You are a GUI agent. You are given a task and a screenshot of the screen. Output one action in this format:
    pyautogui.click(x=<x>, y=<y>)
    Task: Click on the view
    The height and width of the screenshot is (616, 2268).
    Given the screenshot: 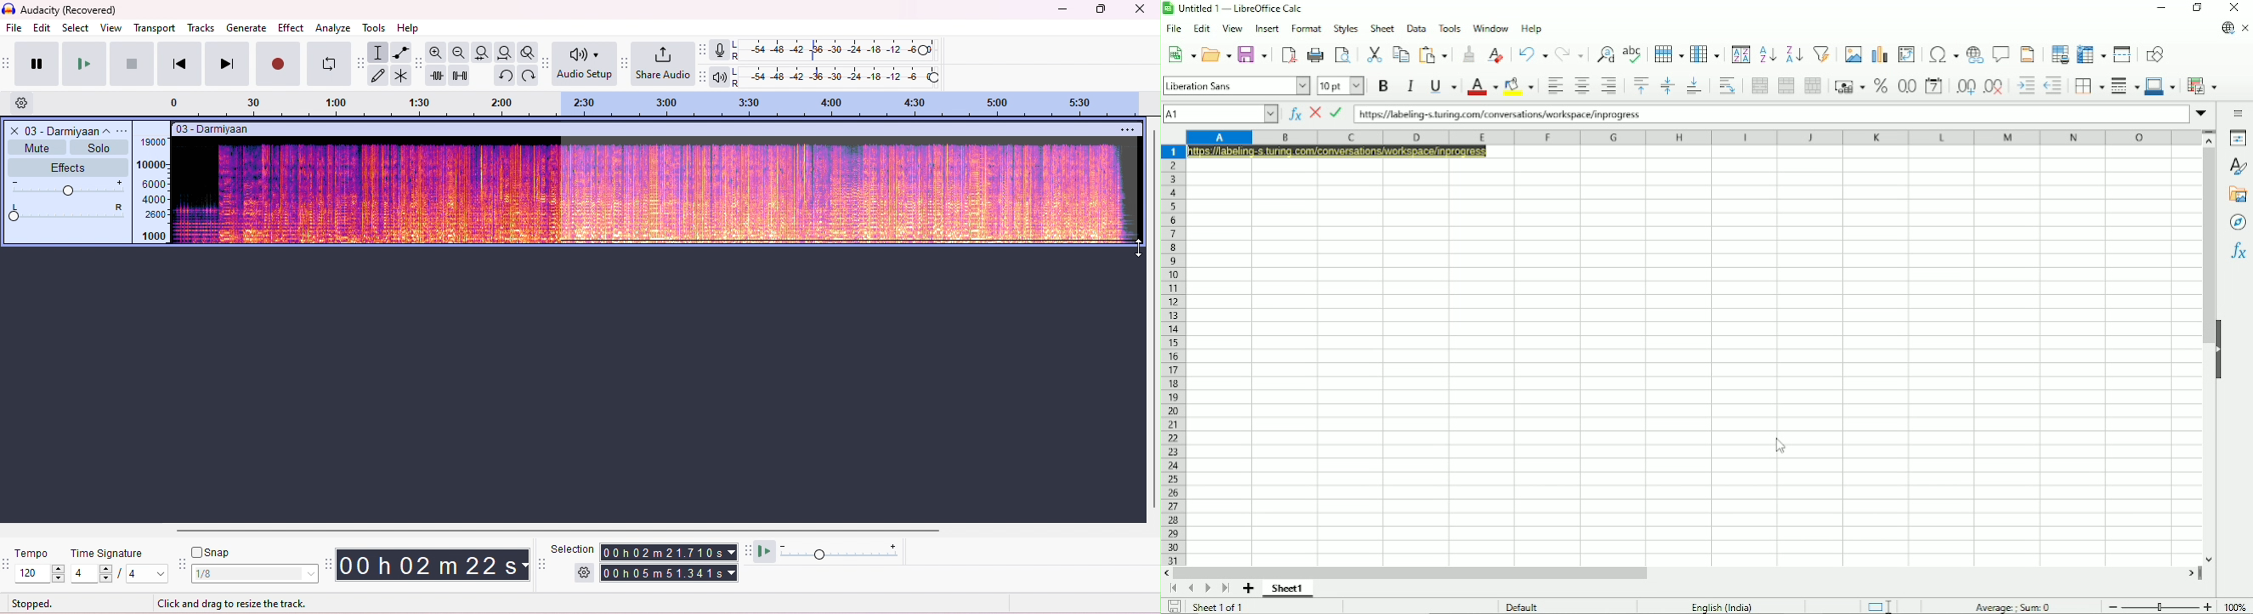 What is the action you would take?
    pyautogui.click(x=1233, y=27)
    